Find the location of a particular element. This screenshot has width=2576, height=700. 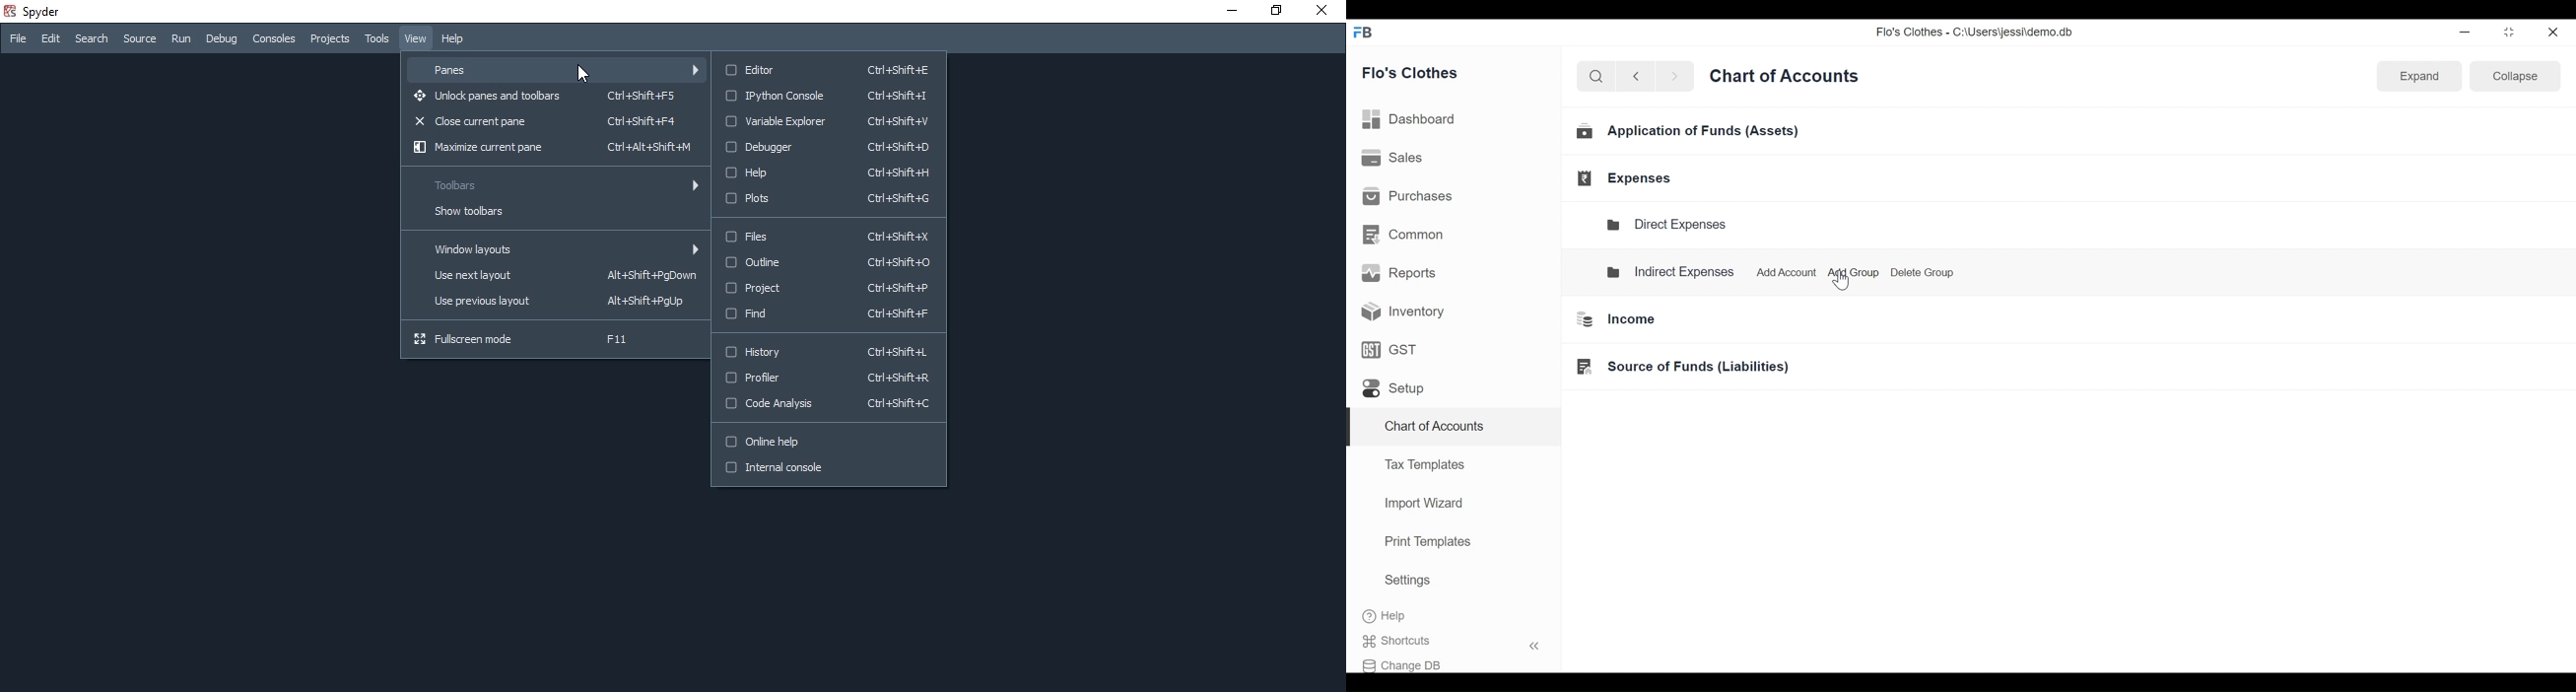

FB is located at coordinates (1367, 36).